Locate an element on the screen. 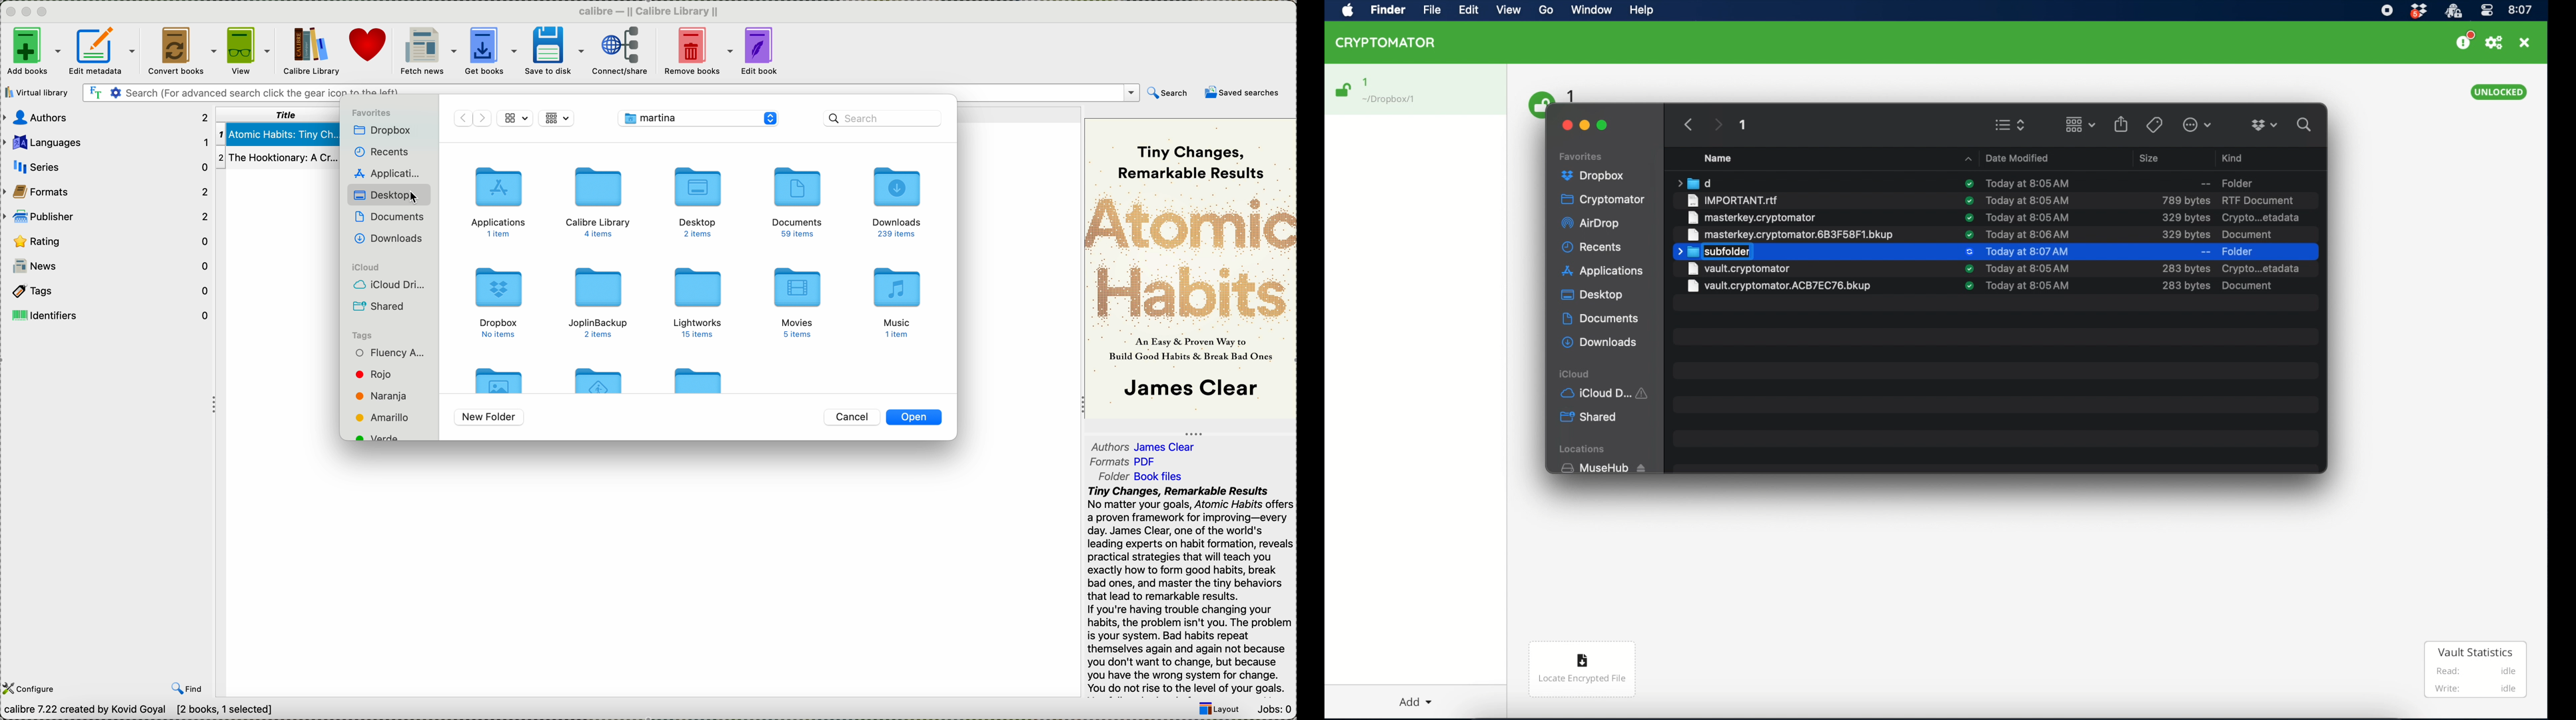 This screenshot has width=2576, height=728. configure is located at coordinates (32, 688).